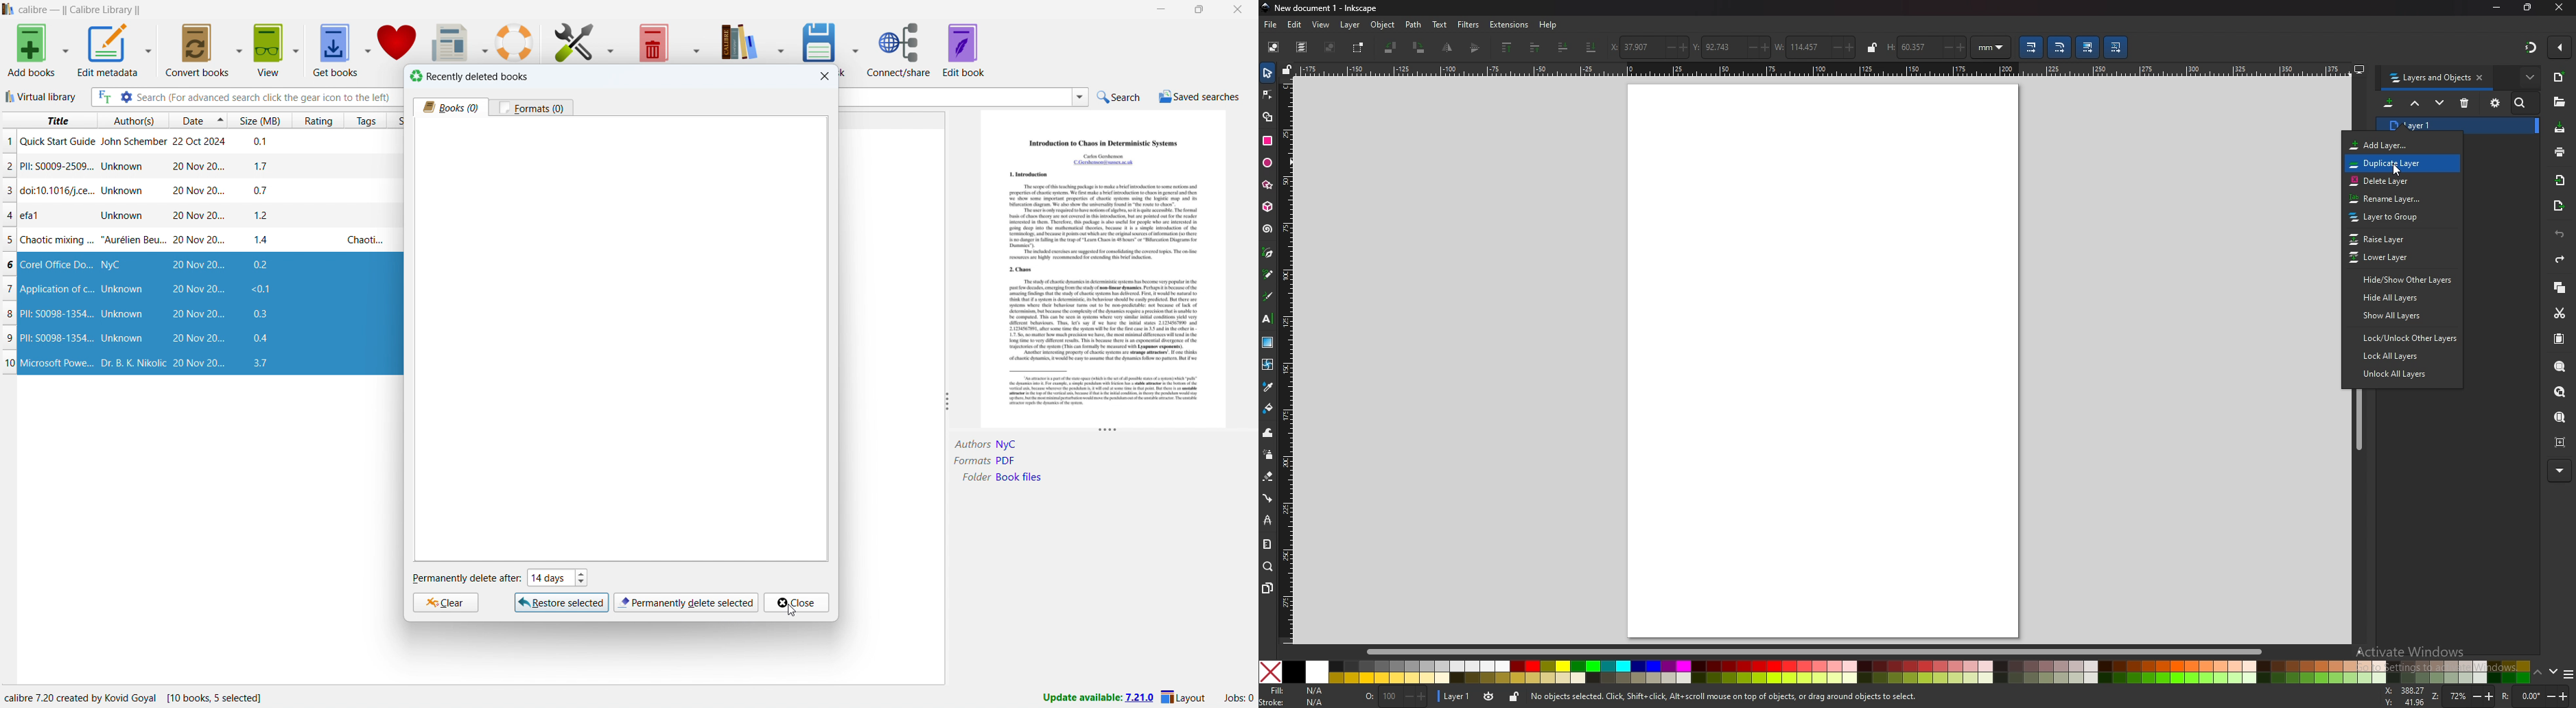 Image resolution: width=2576 pixels, height=728 pixels. Describe the element at coordinates (1237, 9) in the screenshot. I see `close` at that location.